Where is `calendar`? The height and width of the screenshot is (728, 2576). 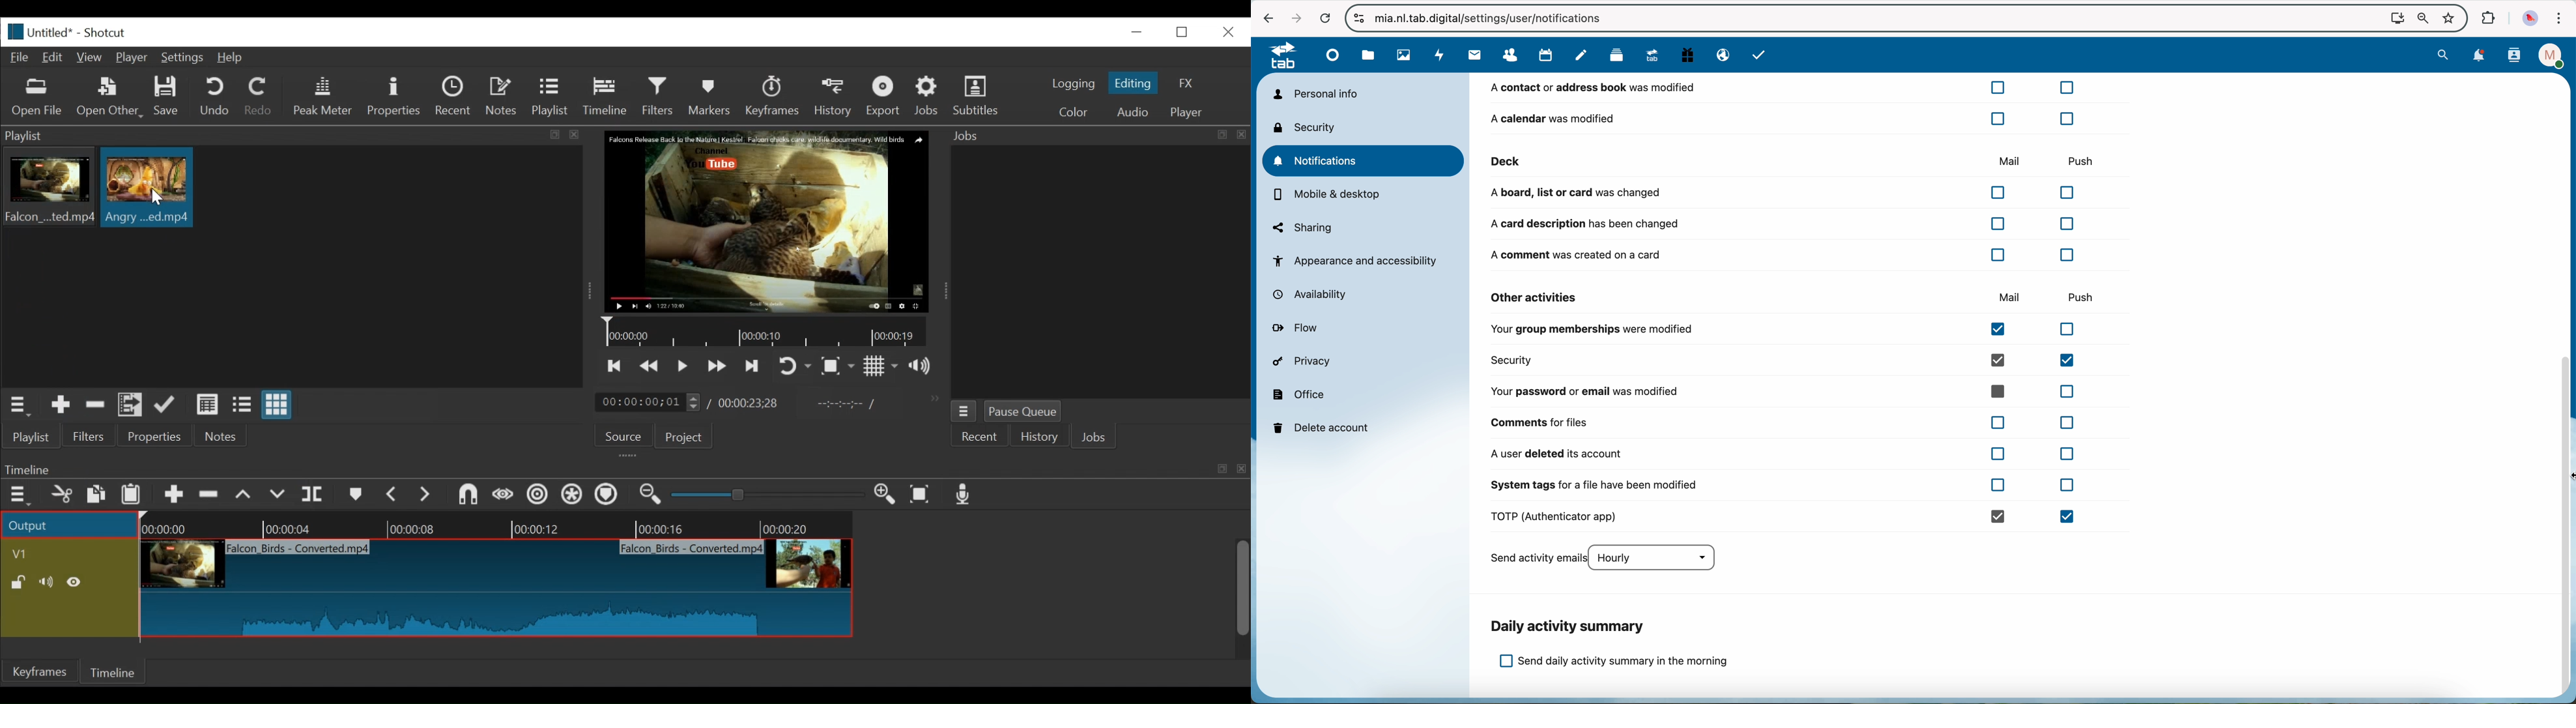
calendar is located at coordinates (1546, 55).